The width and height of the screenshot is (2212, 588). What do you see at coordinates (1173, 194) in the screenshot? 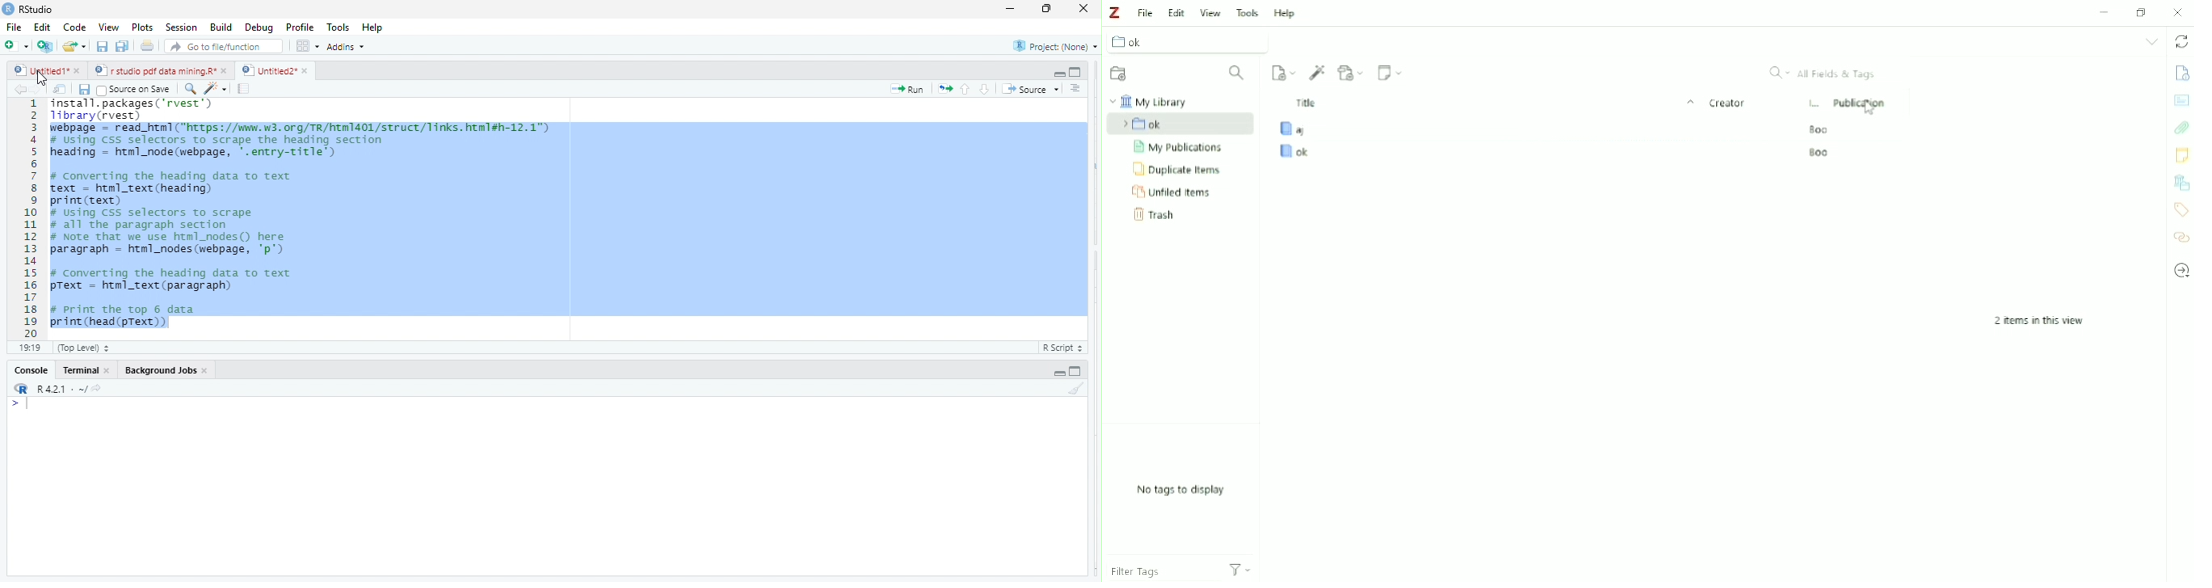
I see `Unfiled Items` at bounding box center [1173, 194].